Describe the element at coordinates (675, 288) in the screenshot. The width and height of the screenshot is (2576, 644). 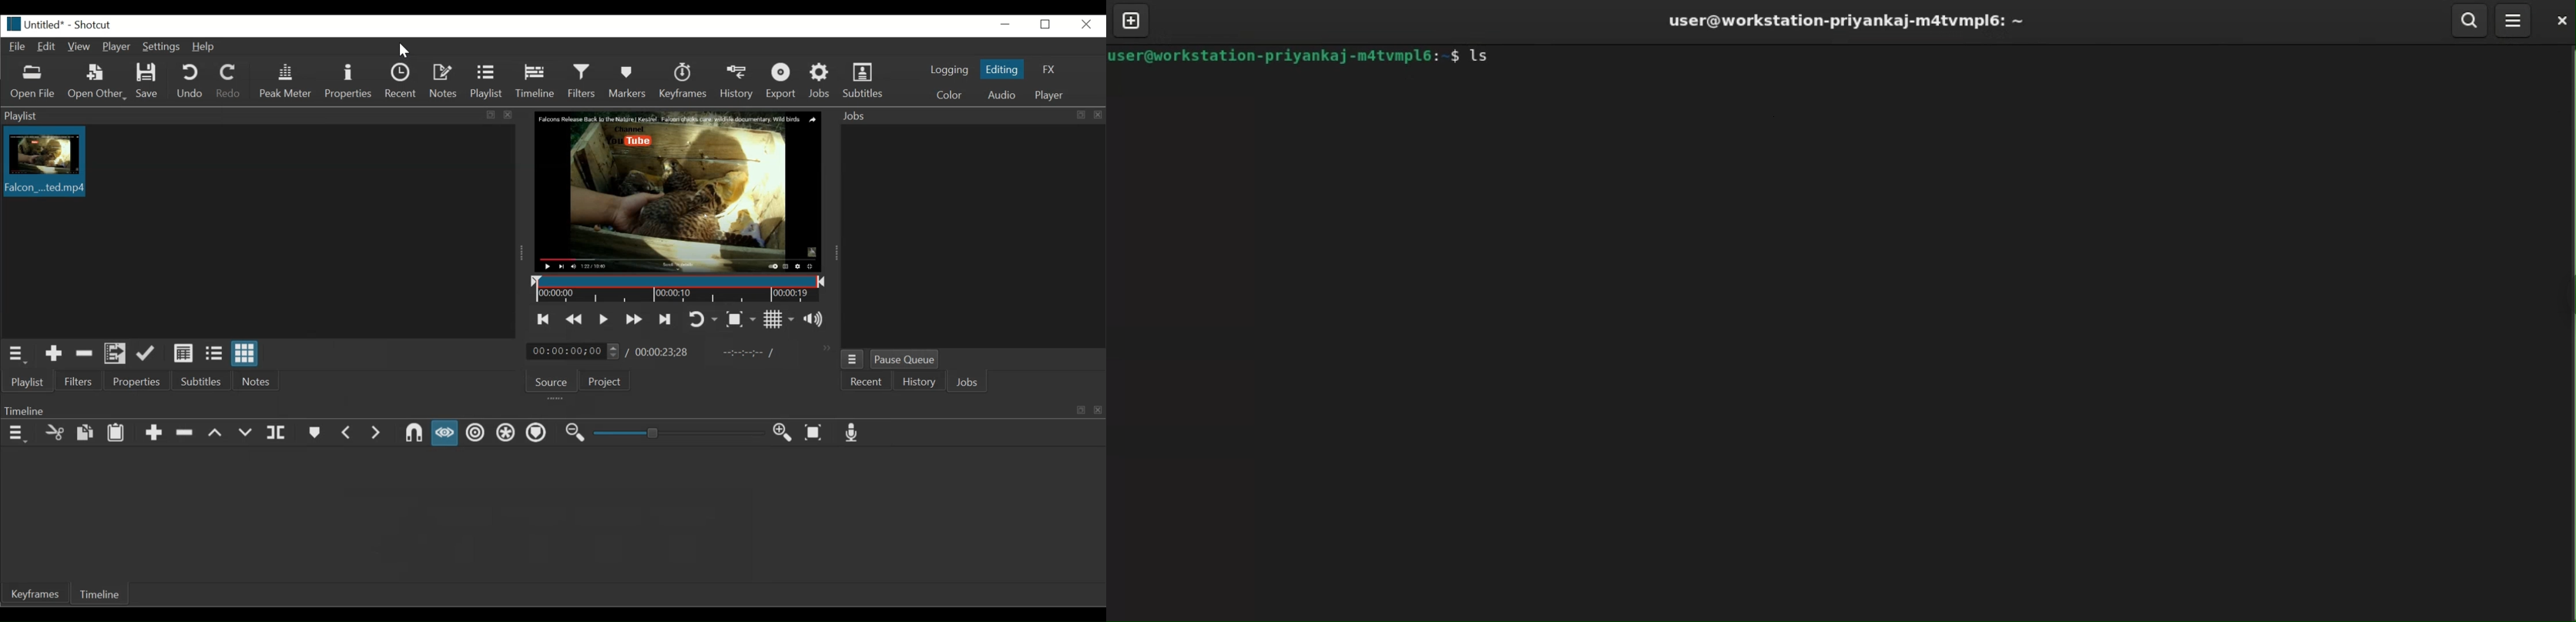
I see `Timeline` at that location.